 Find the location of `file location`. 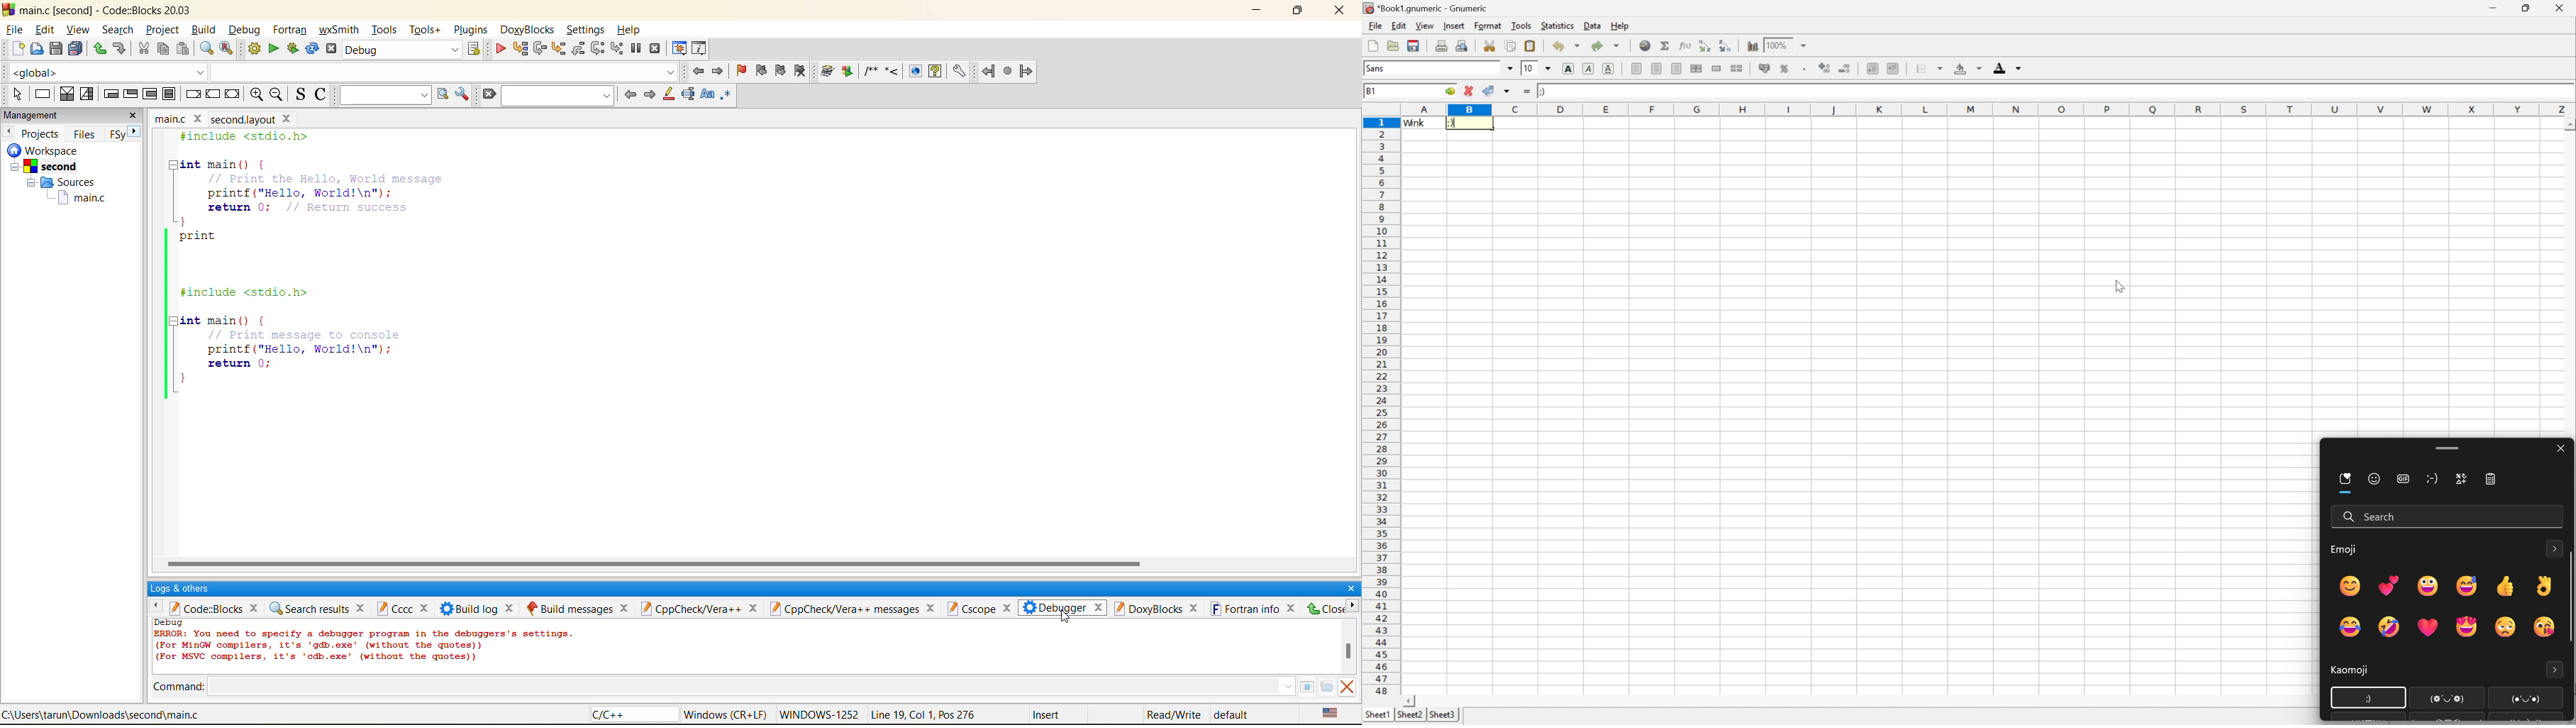

file location is located at coordinates (106, 714).